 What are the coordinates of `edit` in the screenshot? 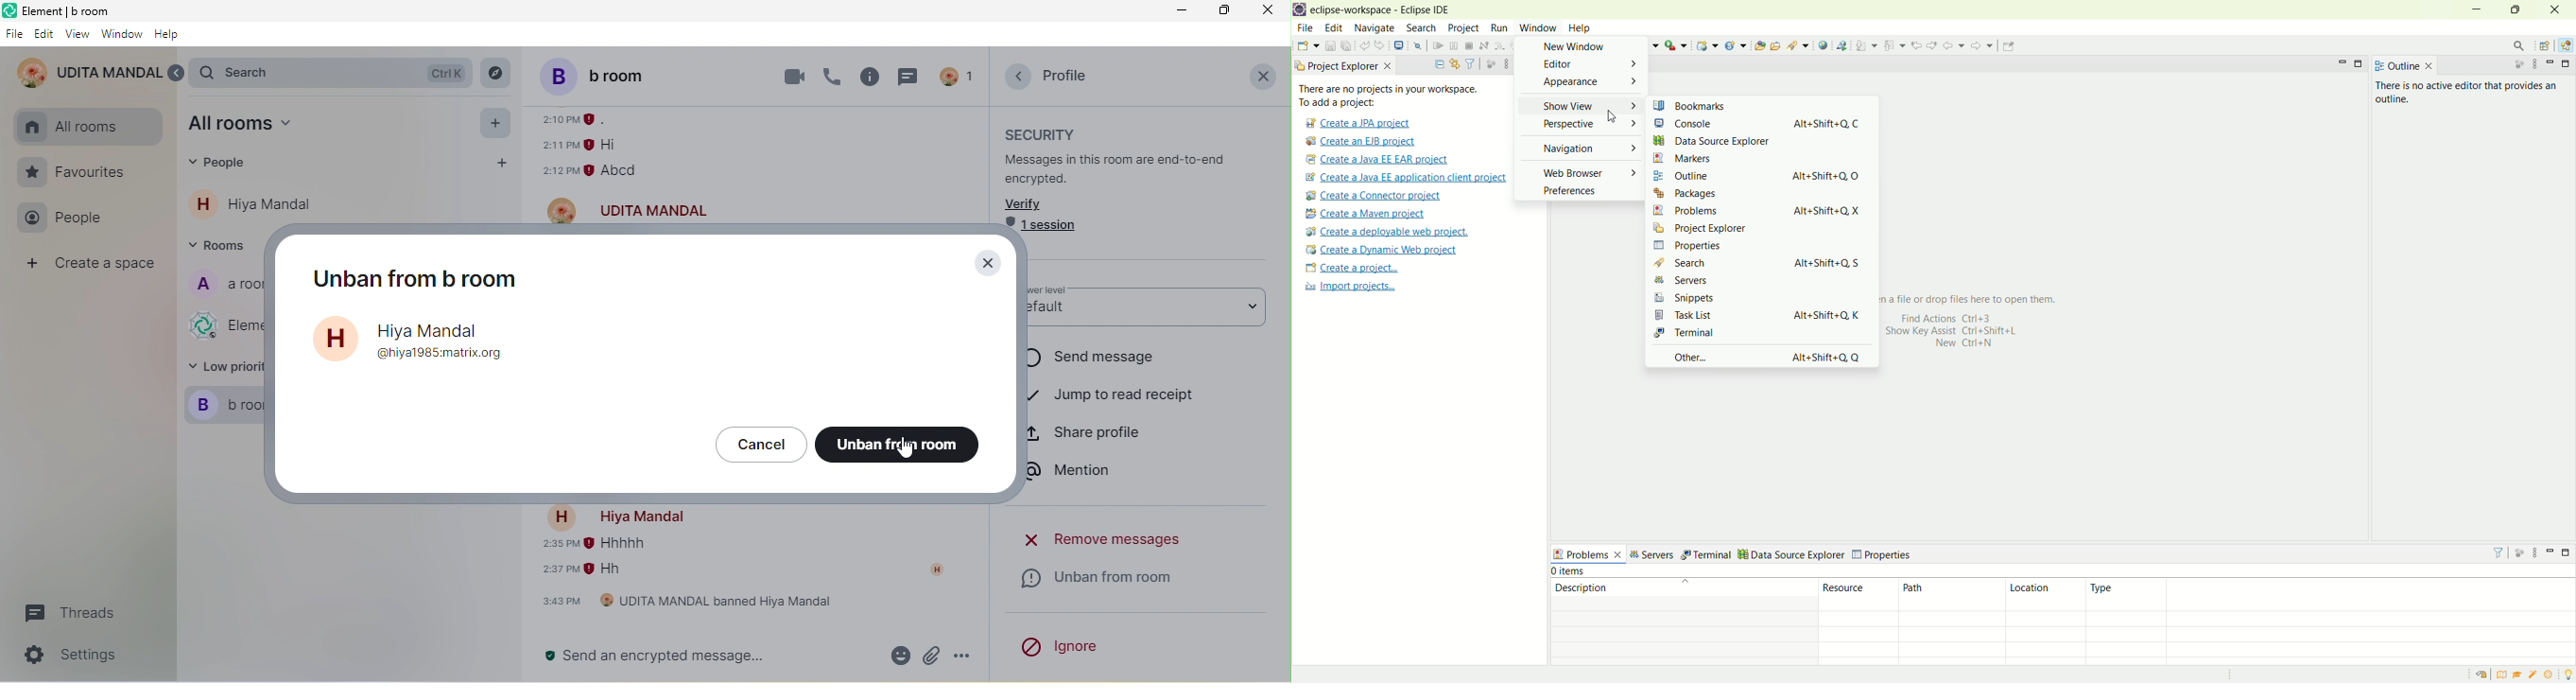 It's located at (44, 34).